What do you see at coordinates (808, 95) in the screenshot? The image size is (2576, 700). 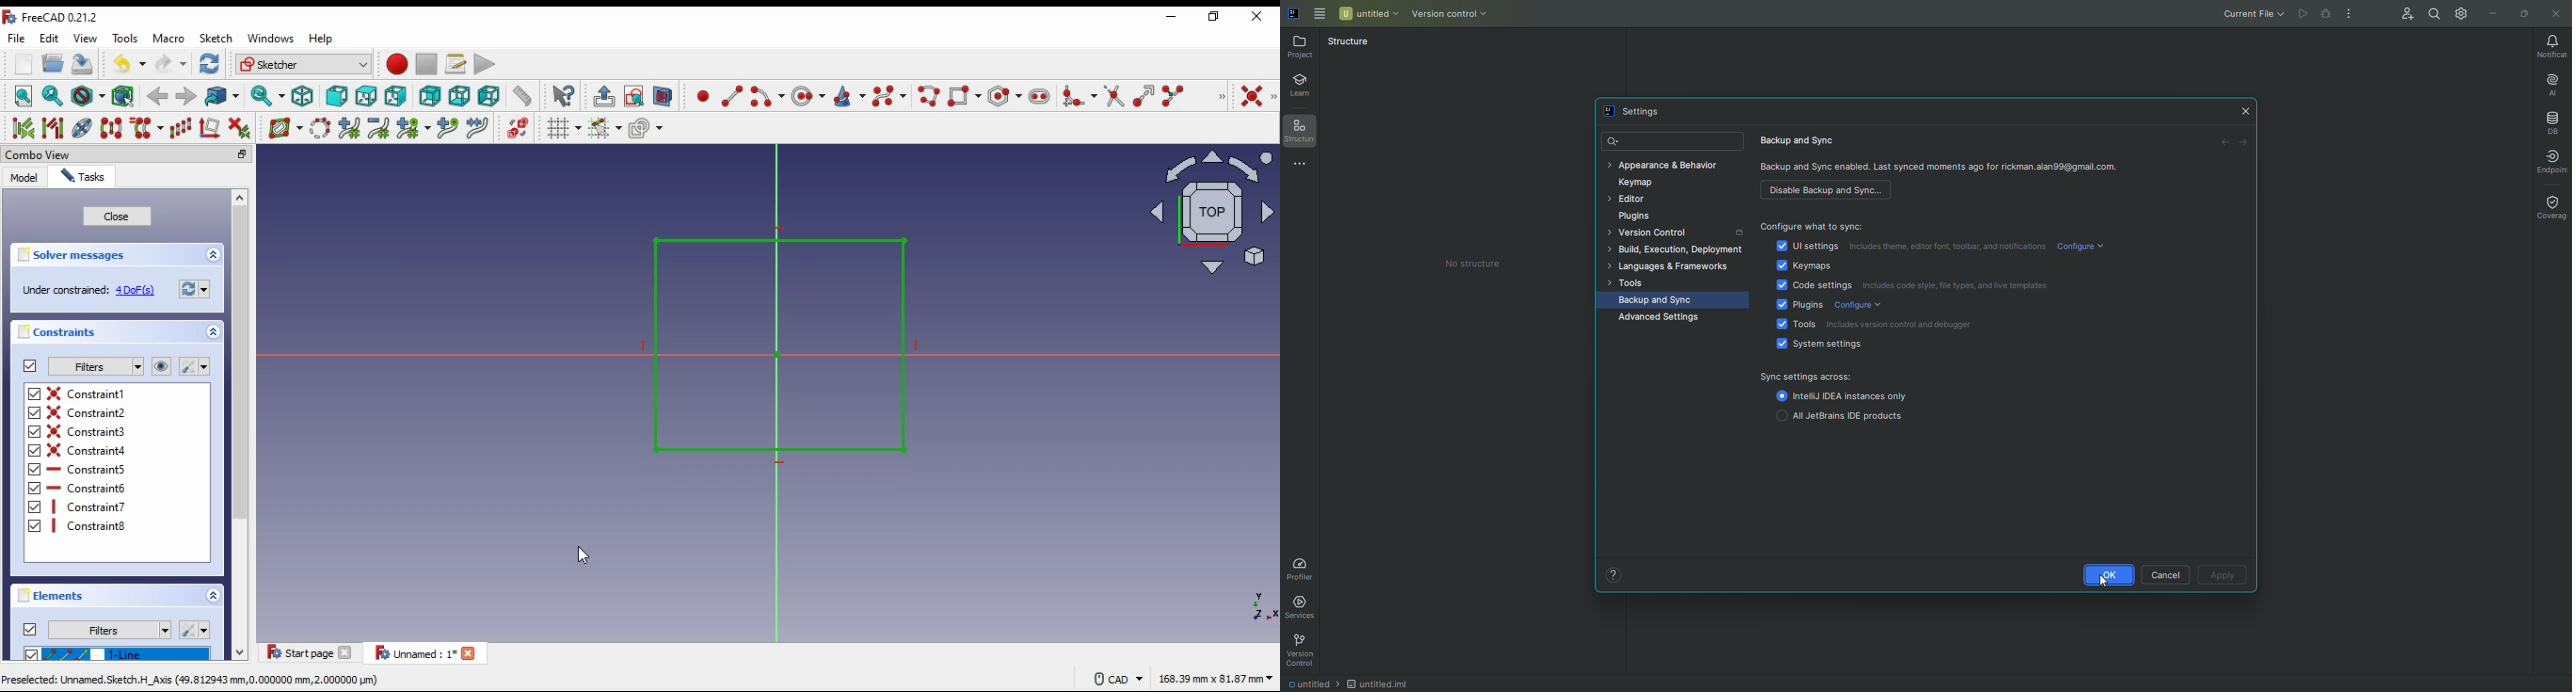 I see `create circle` at bounding box center [808, 95].